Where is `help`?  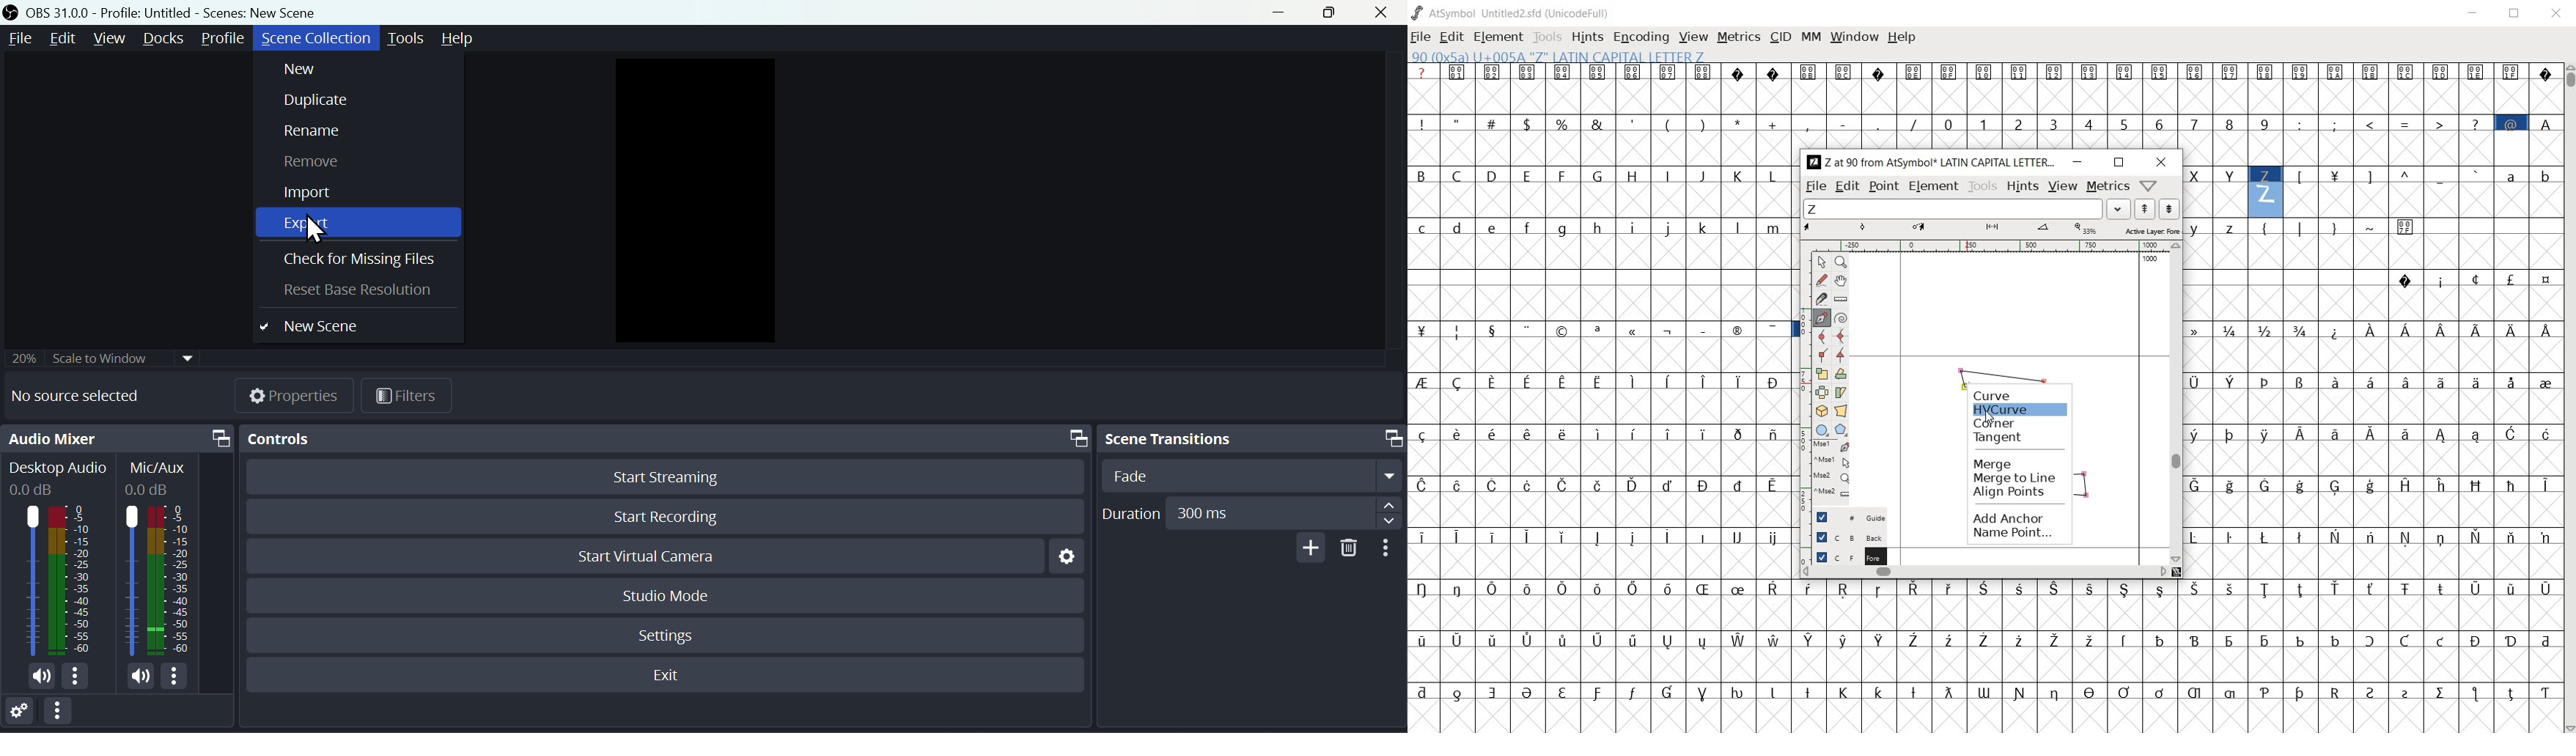
help is located at coordinates (465, 39).